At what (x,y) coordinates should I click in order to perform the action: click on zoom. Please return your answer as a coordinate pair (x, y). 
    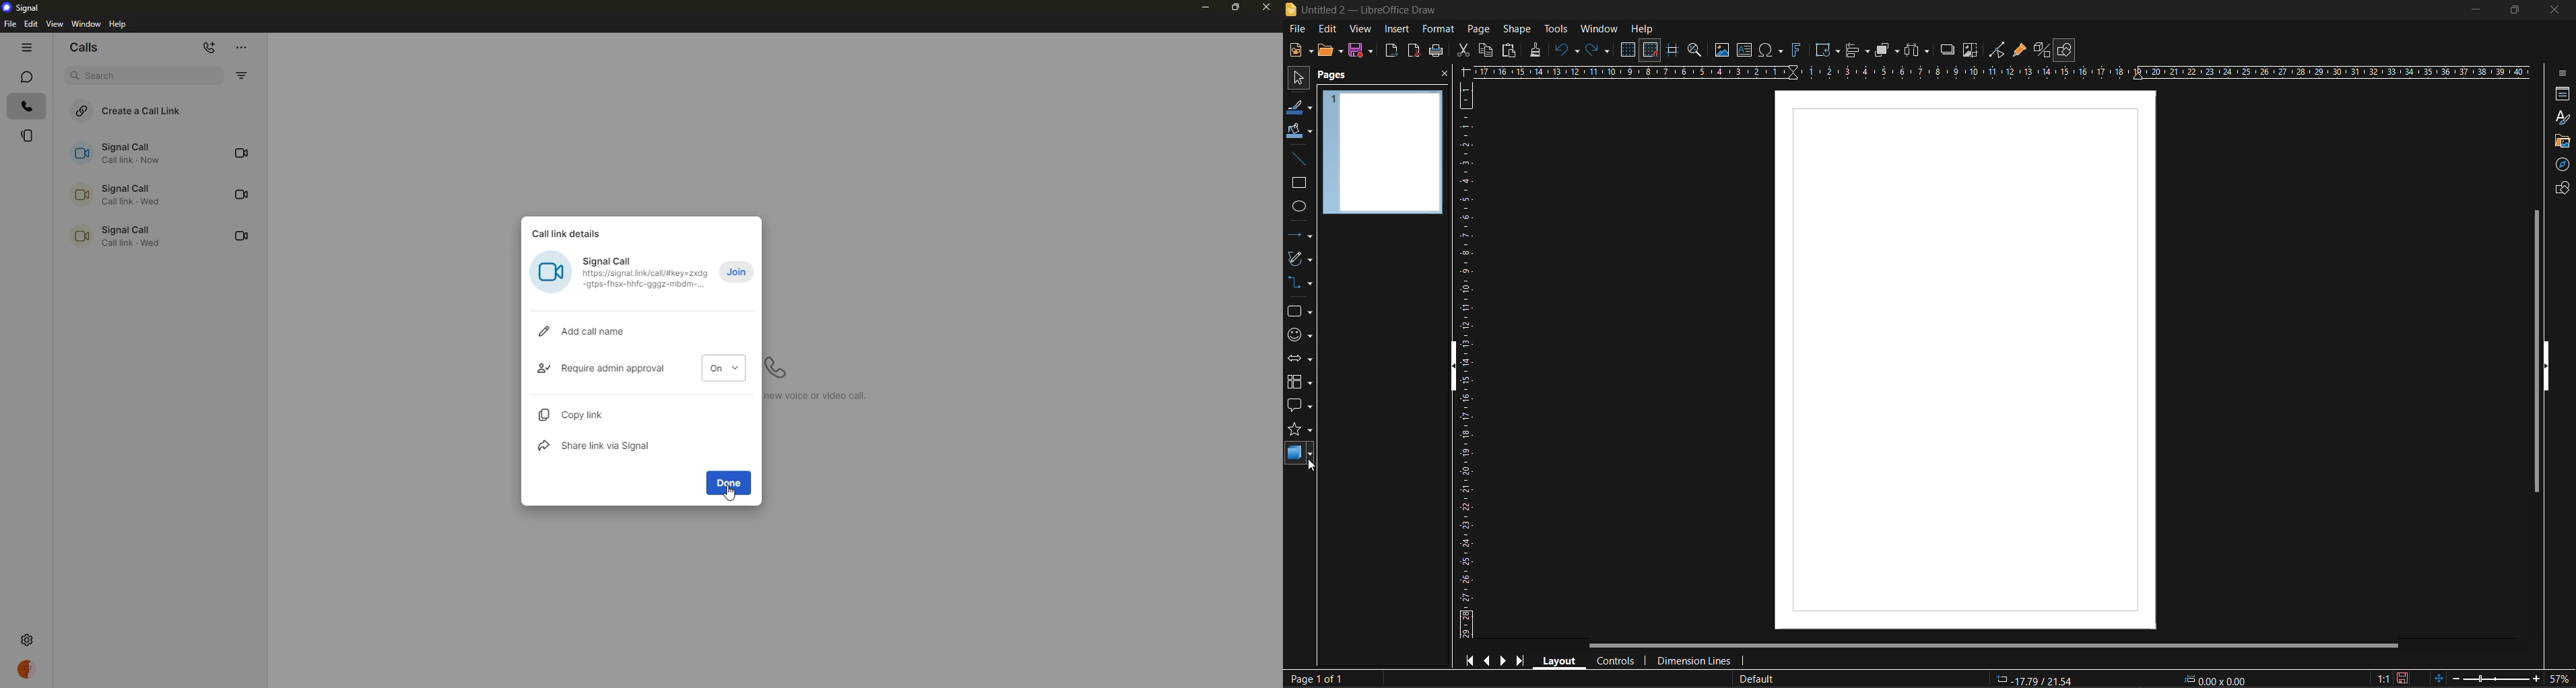
    Looking at the image, I should click on (1698, 52).